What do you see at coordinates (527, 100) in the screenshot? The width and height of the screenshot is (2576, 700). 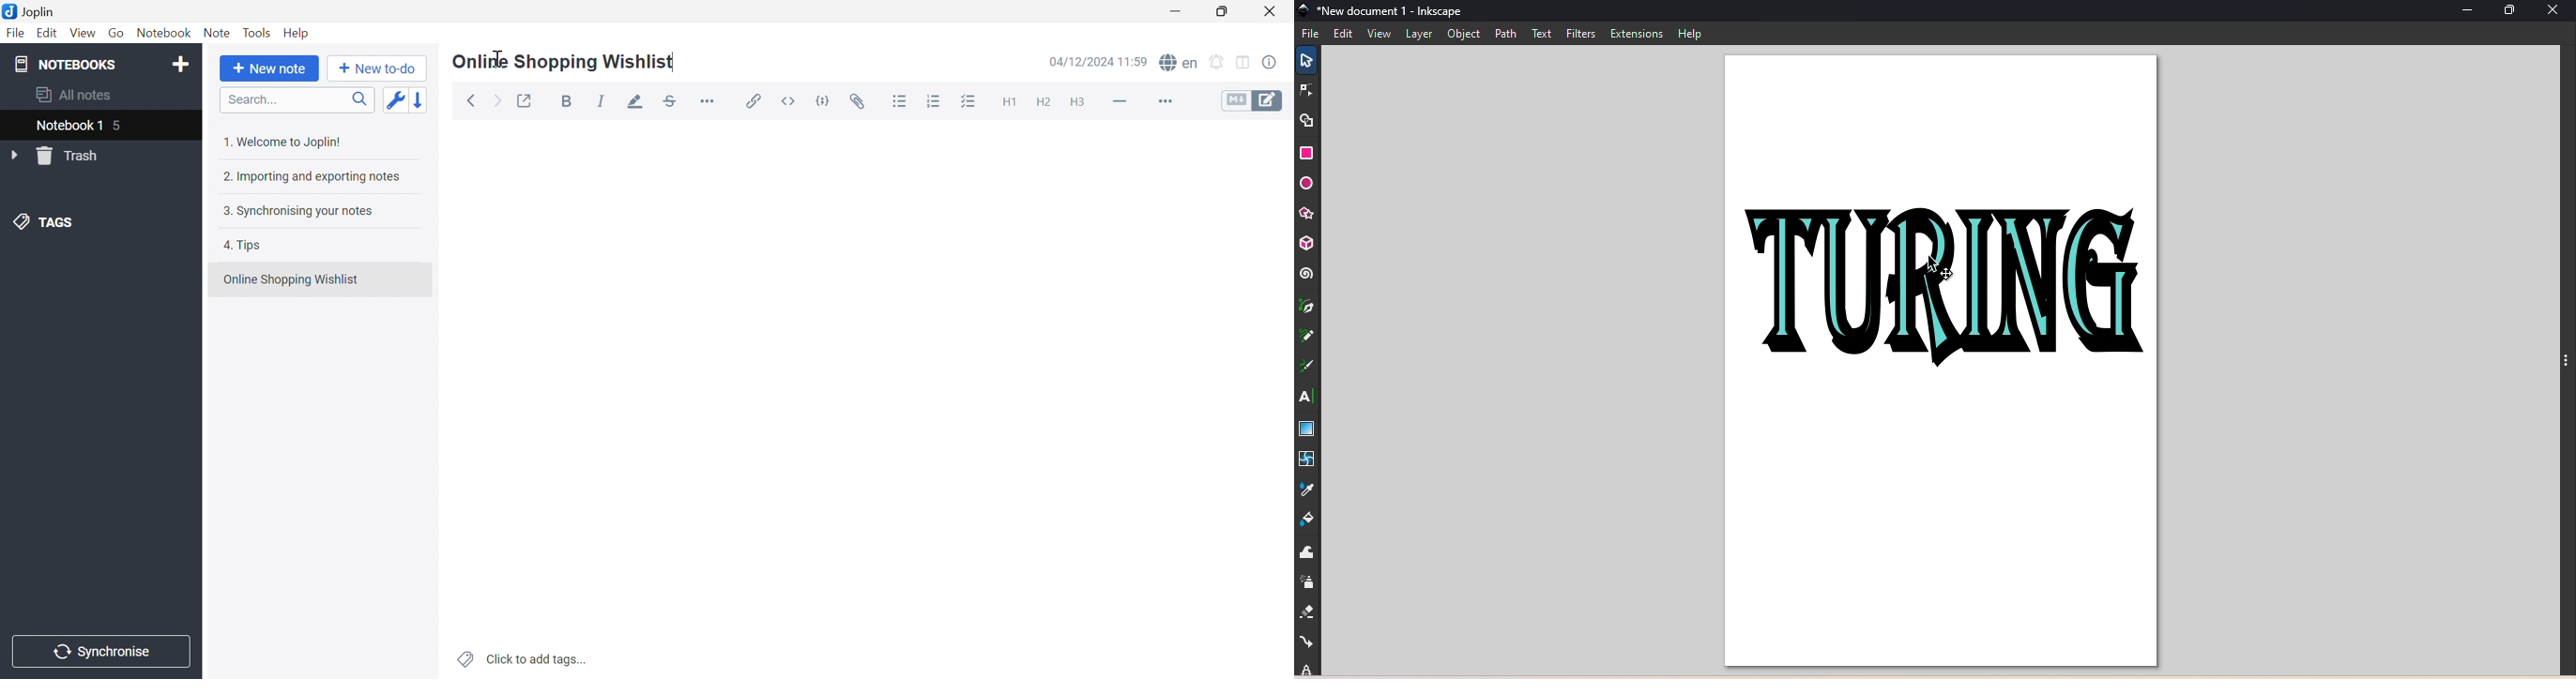 I see `Toggle external editing` at bounding box center [527, 100].